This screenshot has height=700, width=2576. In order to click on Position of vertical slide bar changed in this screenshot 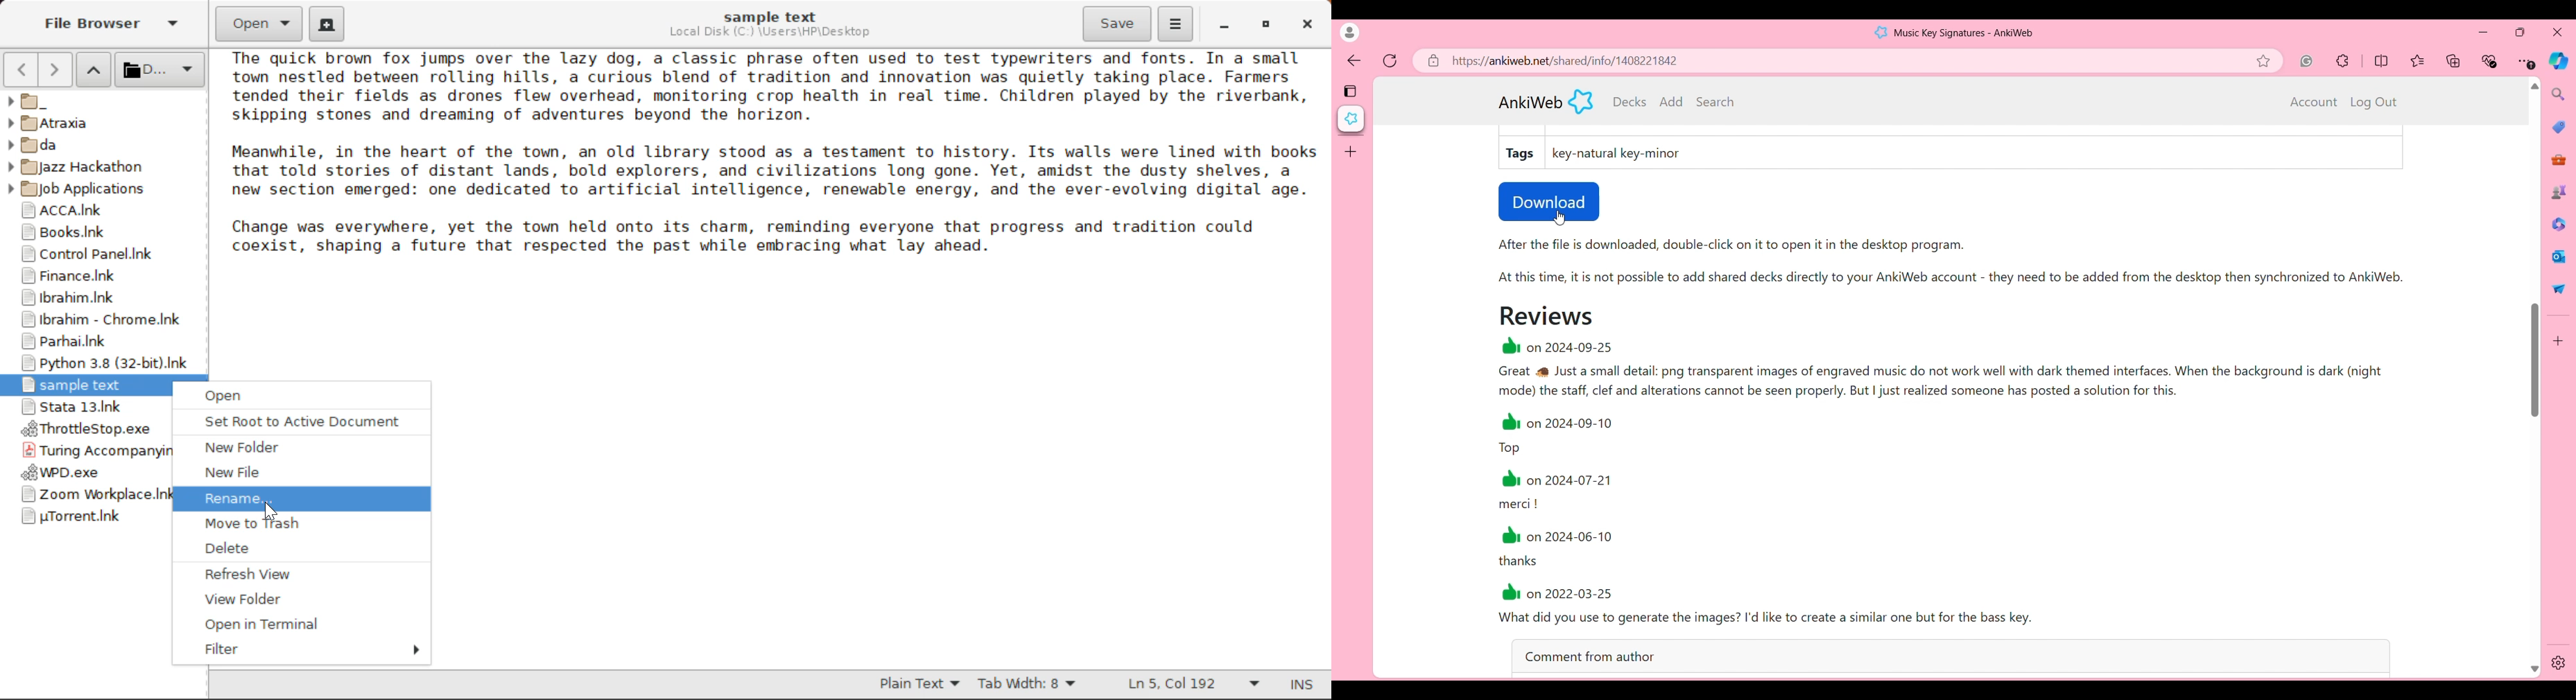, I will do `click(2536, 360)`.